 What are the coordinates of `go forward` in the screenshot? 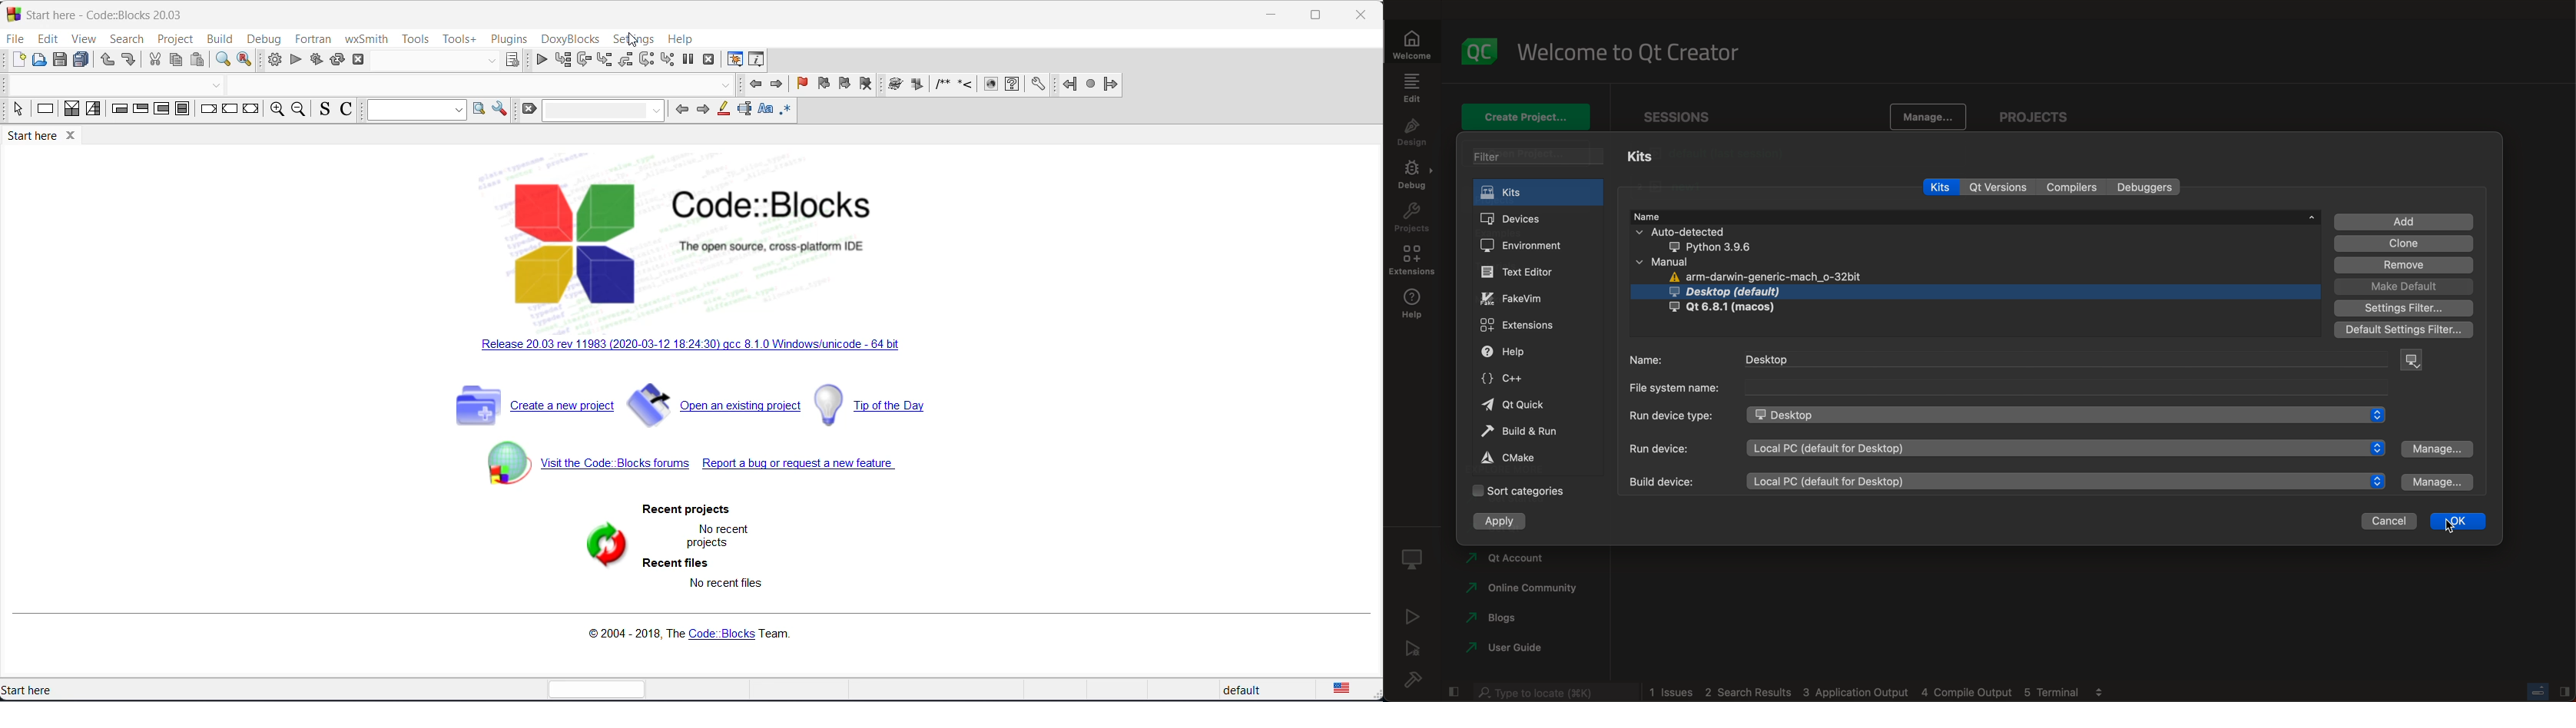 It's located at (778, 84).